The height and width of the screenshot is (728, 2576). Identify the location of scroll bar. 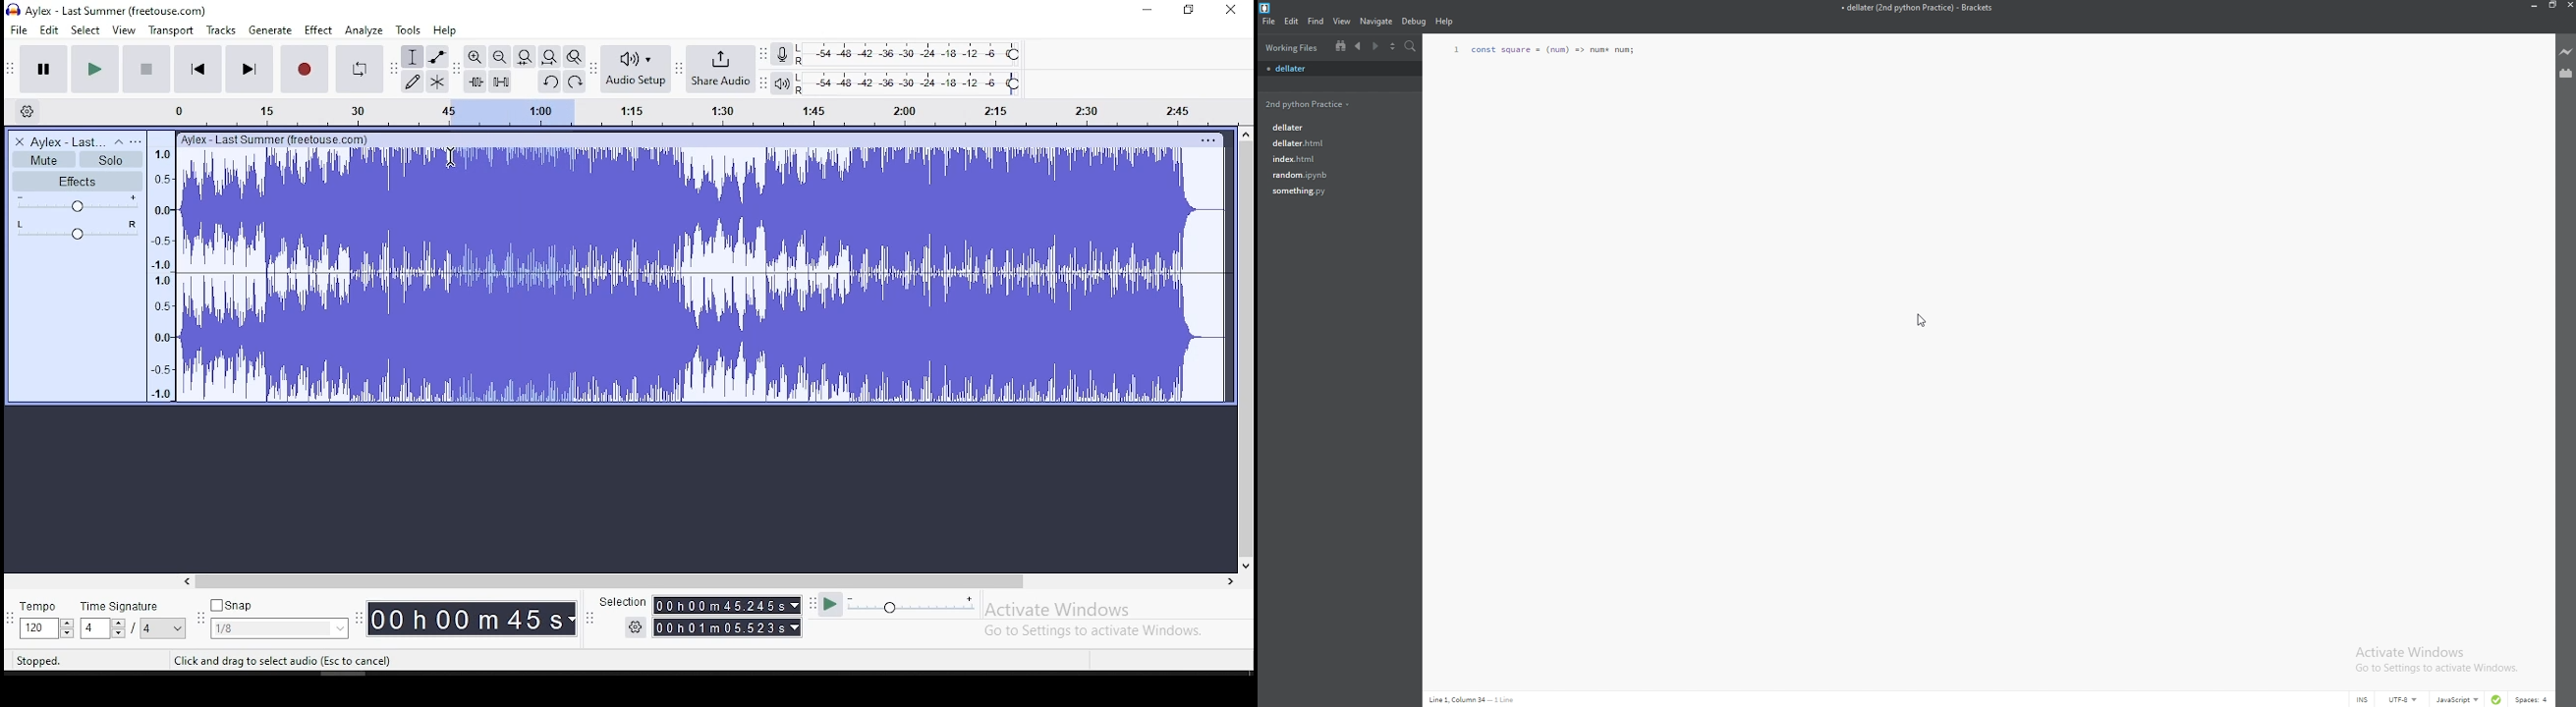
(1246, 349).